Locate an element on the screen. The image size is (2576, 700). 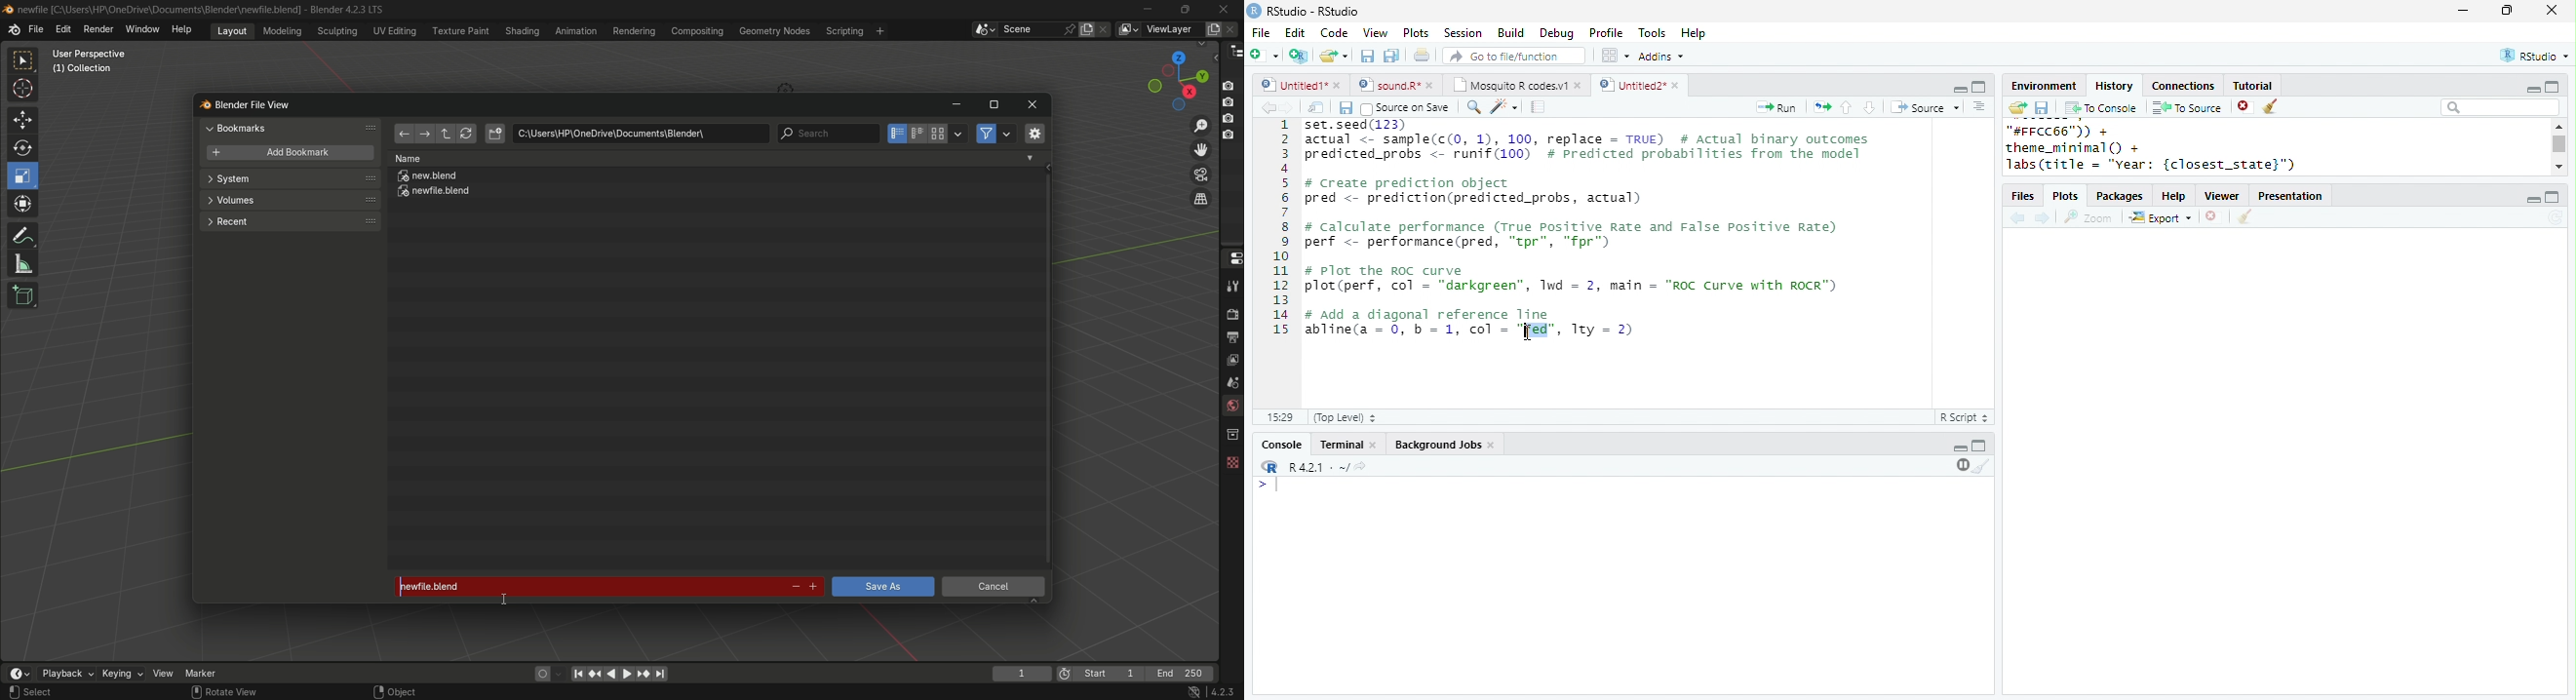
code tools is located at coordinates (1504, 106).